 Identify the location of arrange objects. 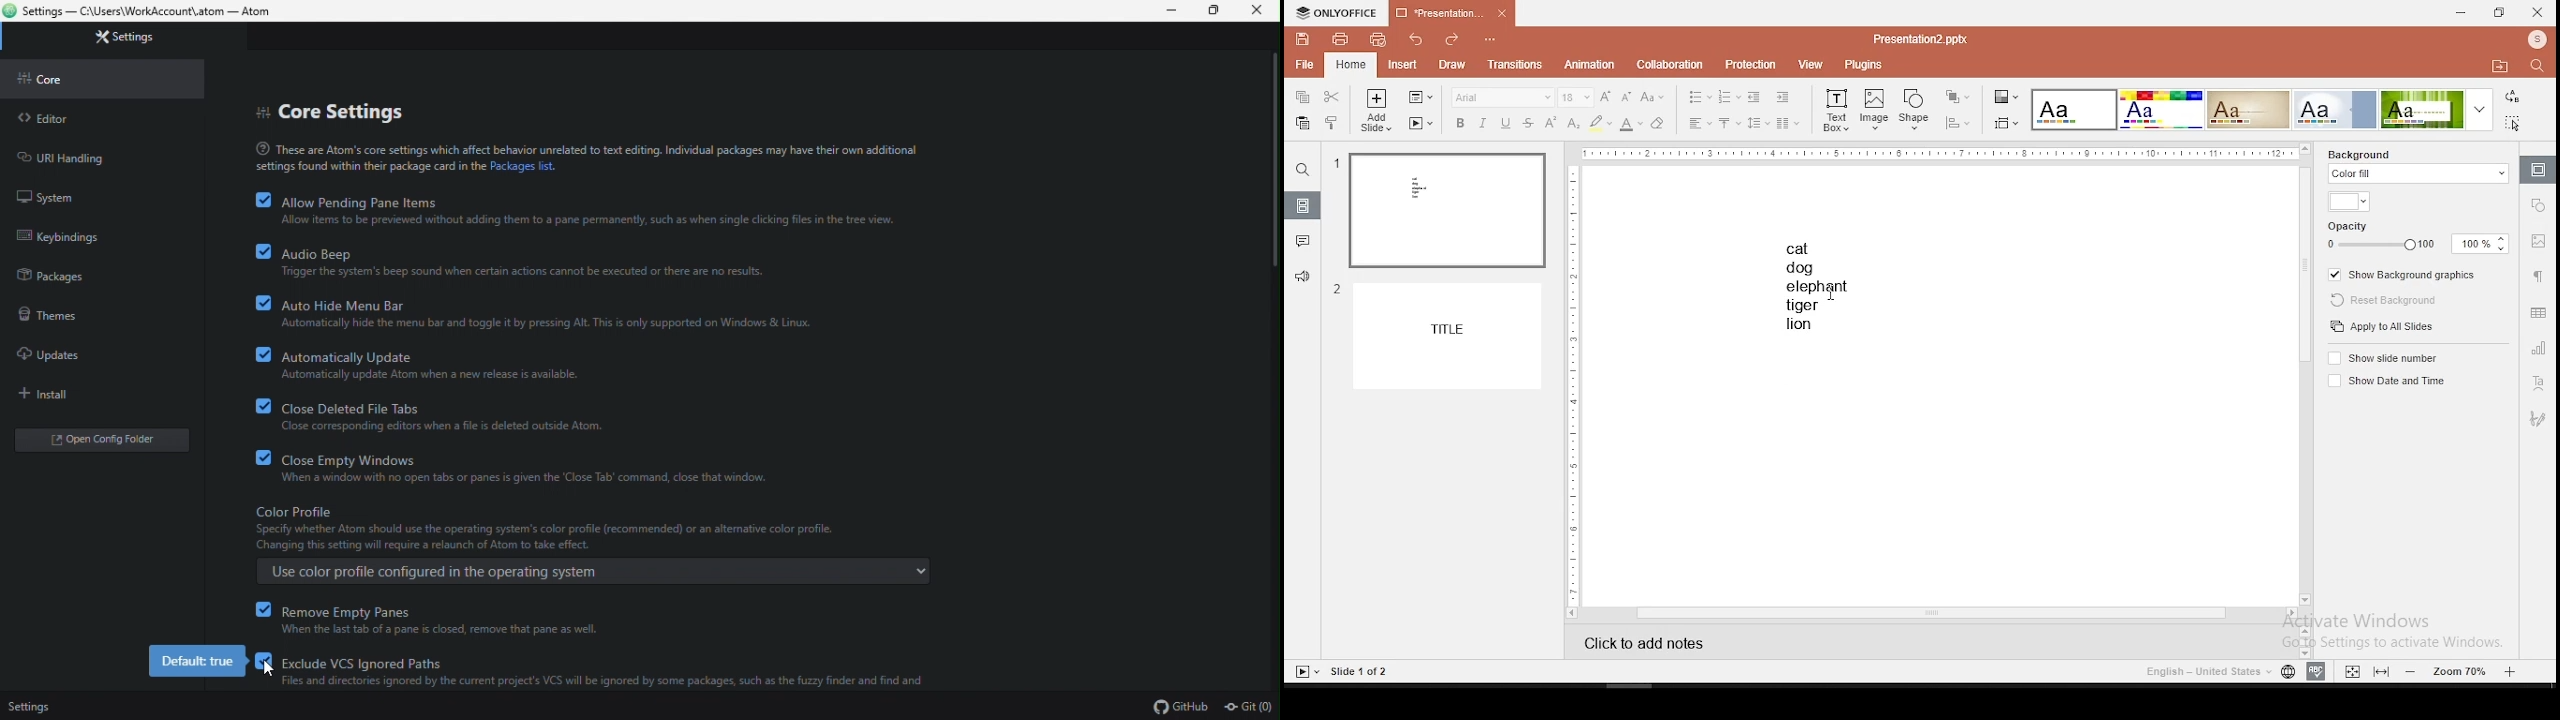
(1958, 98).